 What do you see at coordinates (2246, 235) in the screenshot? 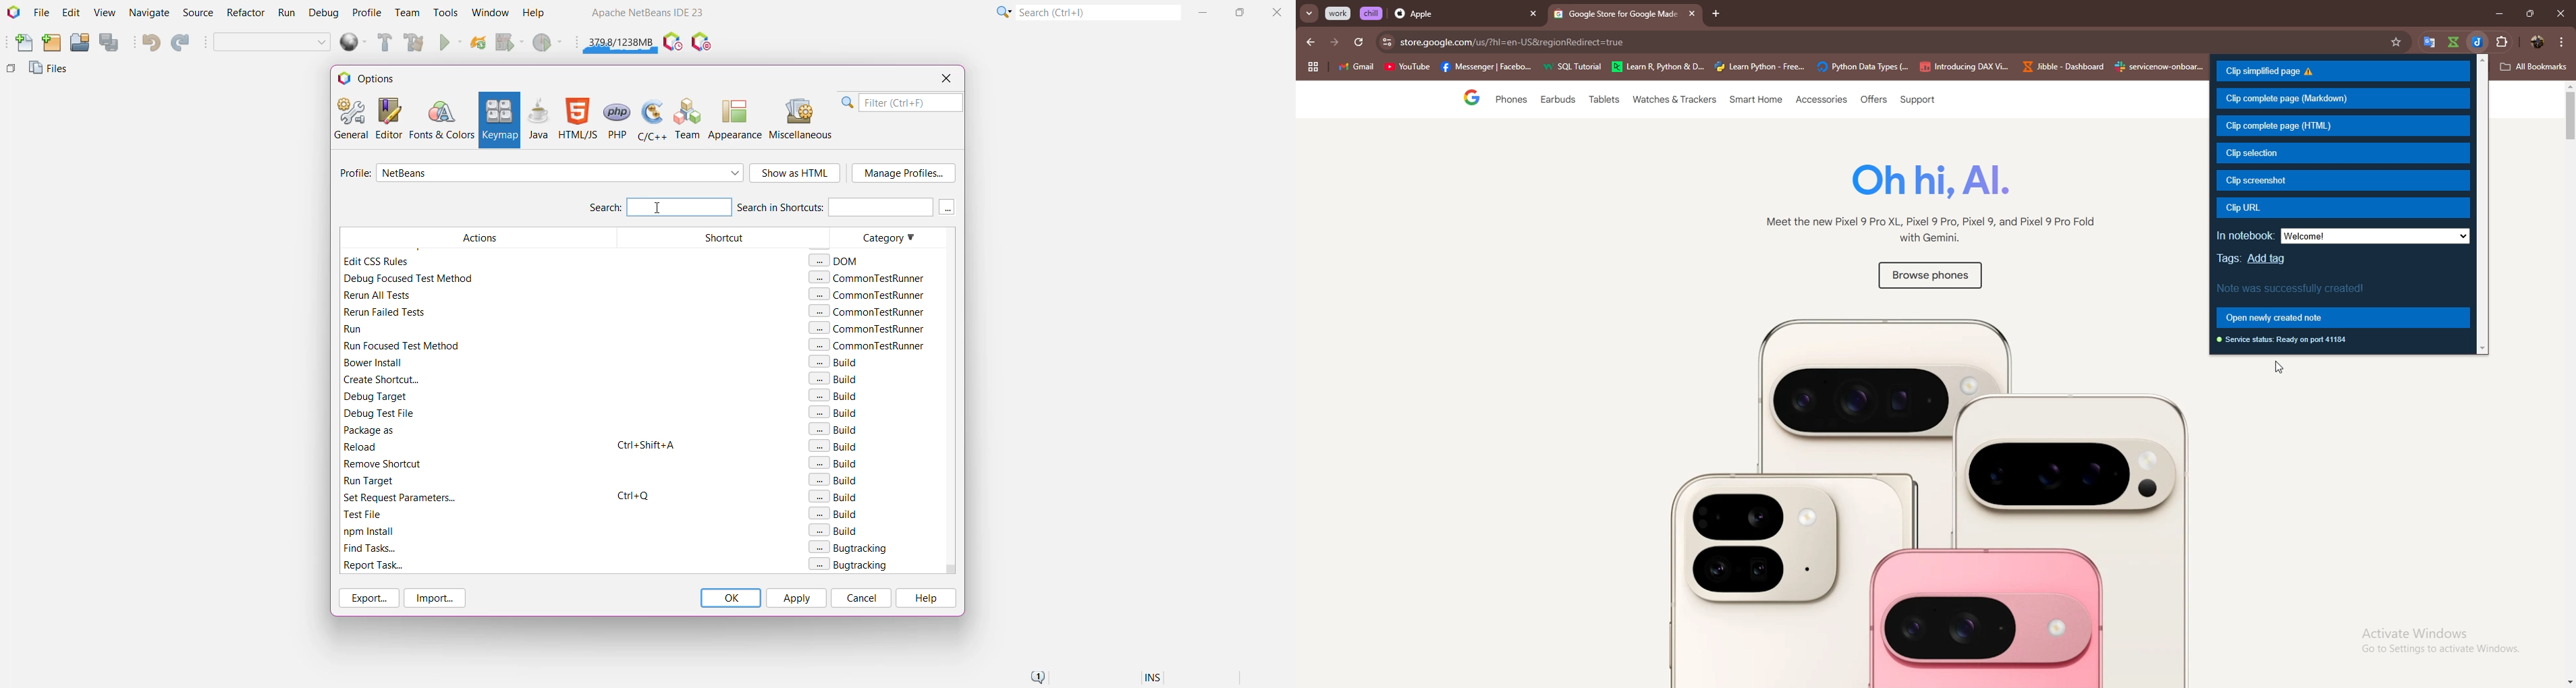
I see `in notebook` at bounding box center [2246, 235].